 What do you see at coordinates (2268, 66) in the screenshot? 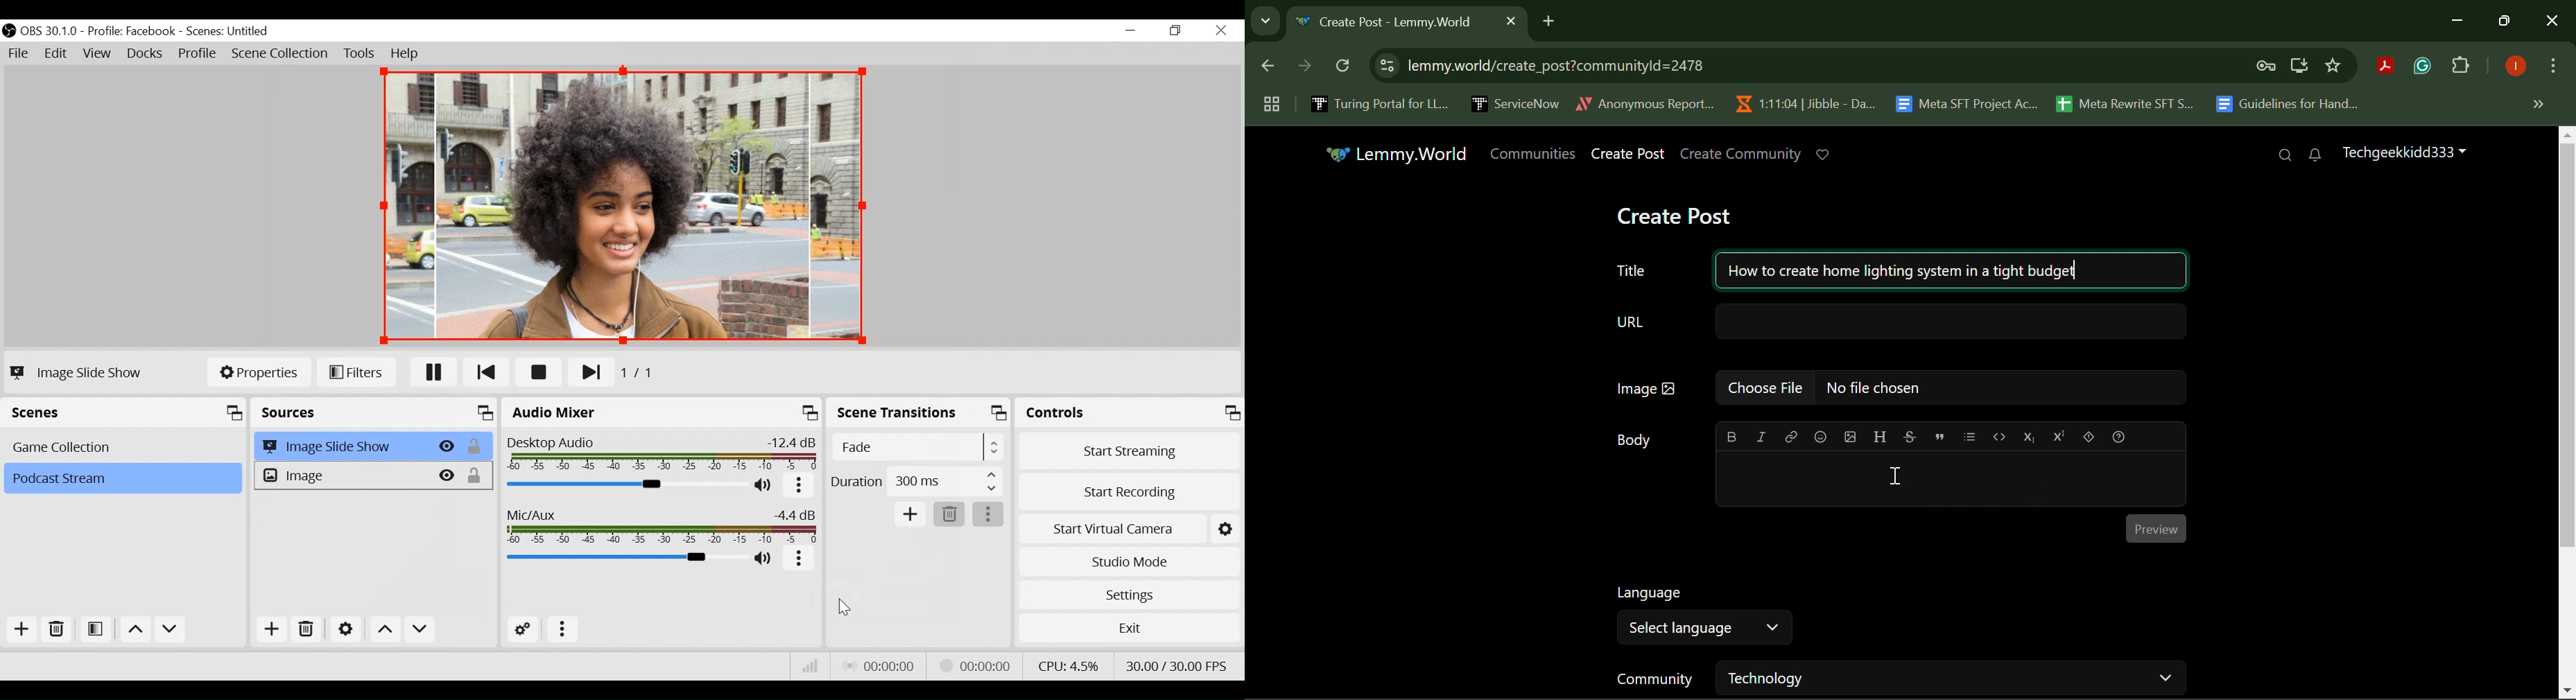
I see `Verify Security ` at bounding box center [2268, 66].